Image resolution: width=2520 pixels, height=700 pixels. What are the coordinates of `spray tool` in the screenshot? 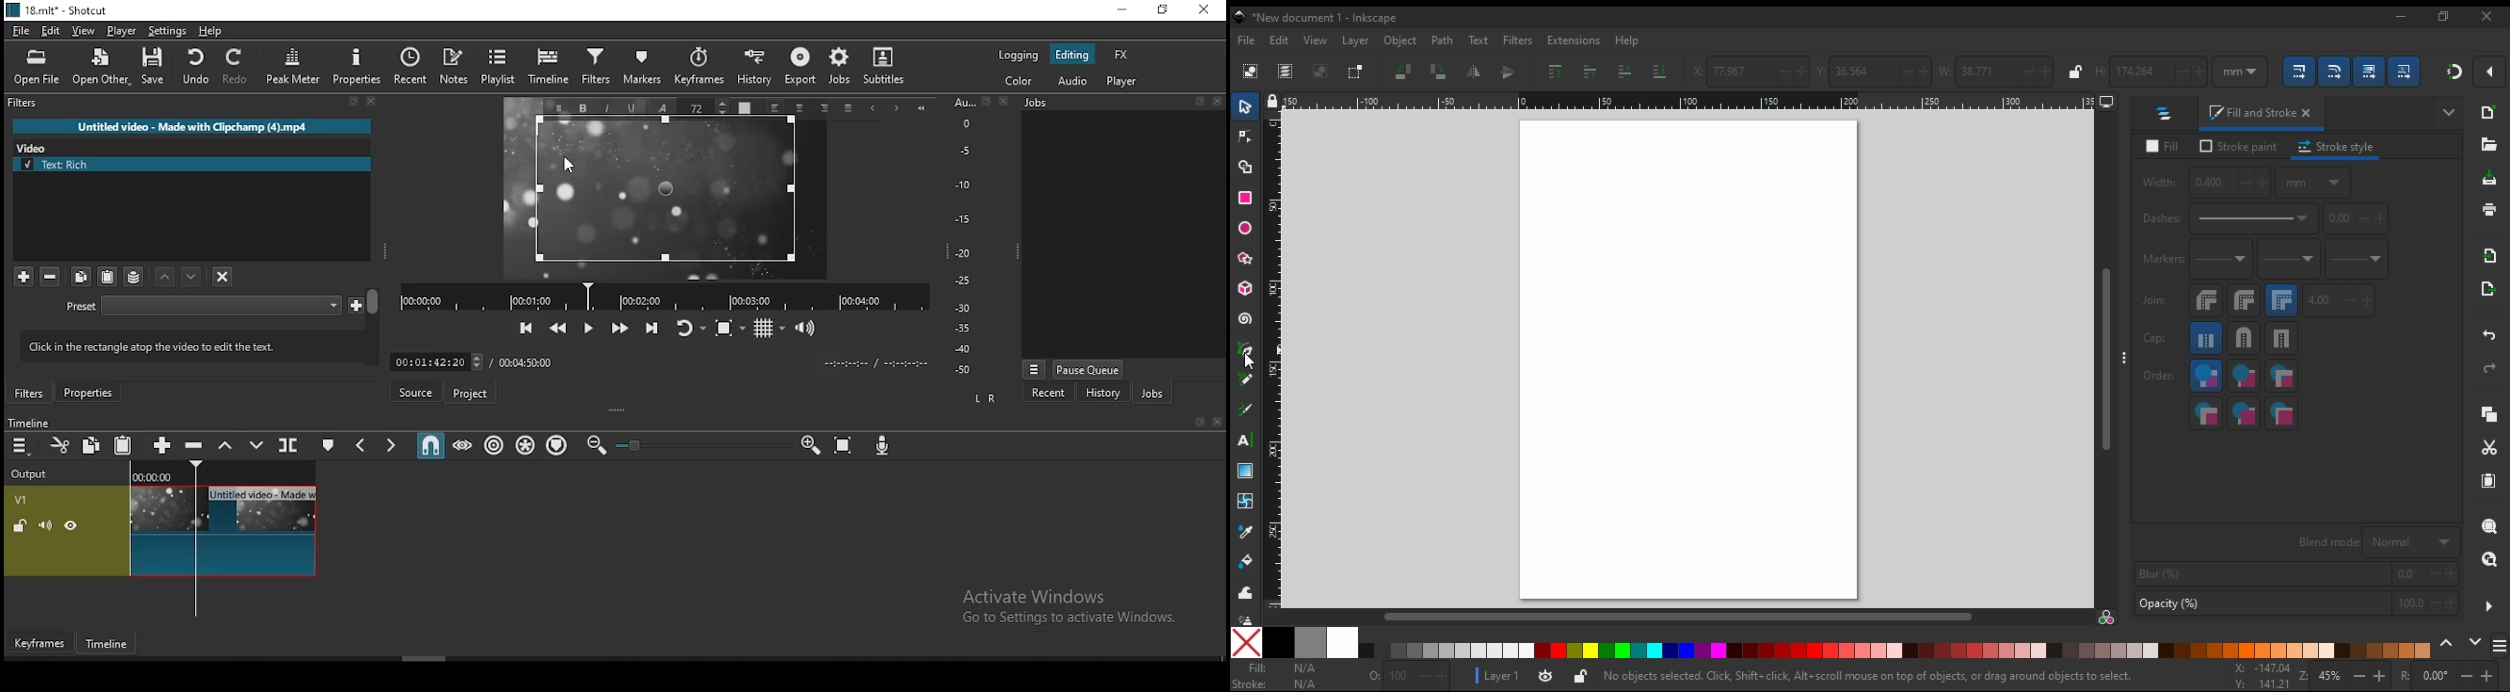 It's located at (1244, 618).